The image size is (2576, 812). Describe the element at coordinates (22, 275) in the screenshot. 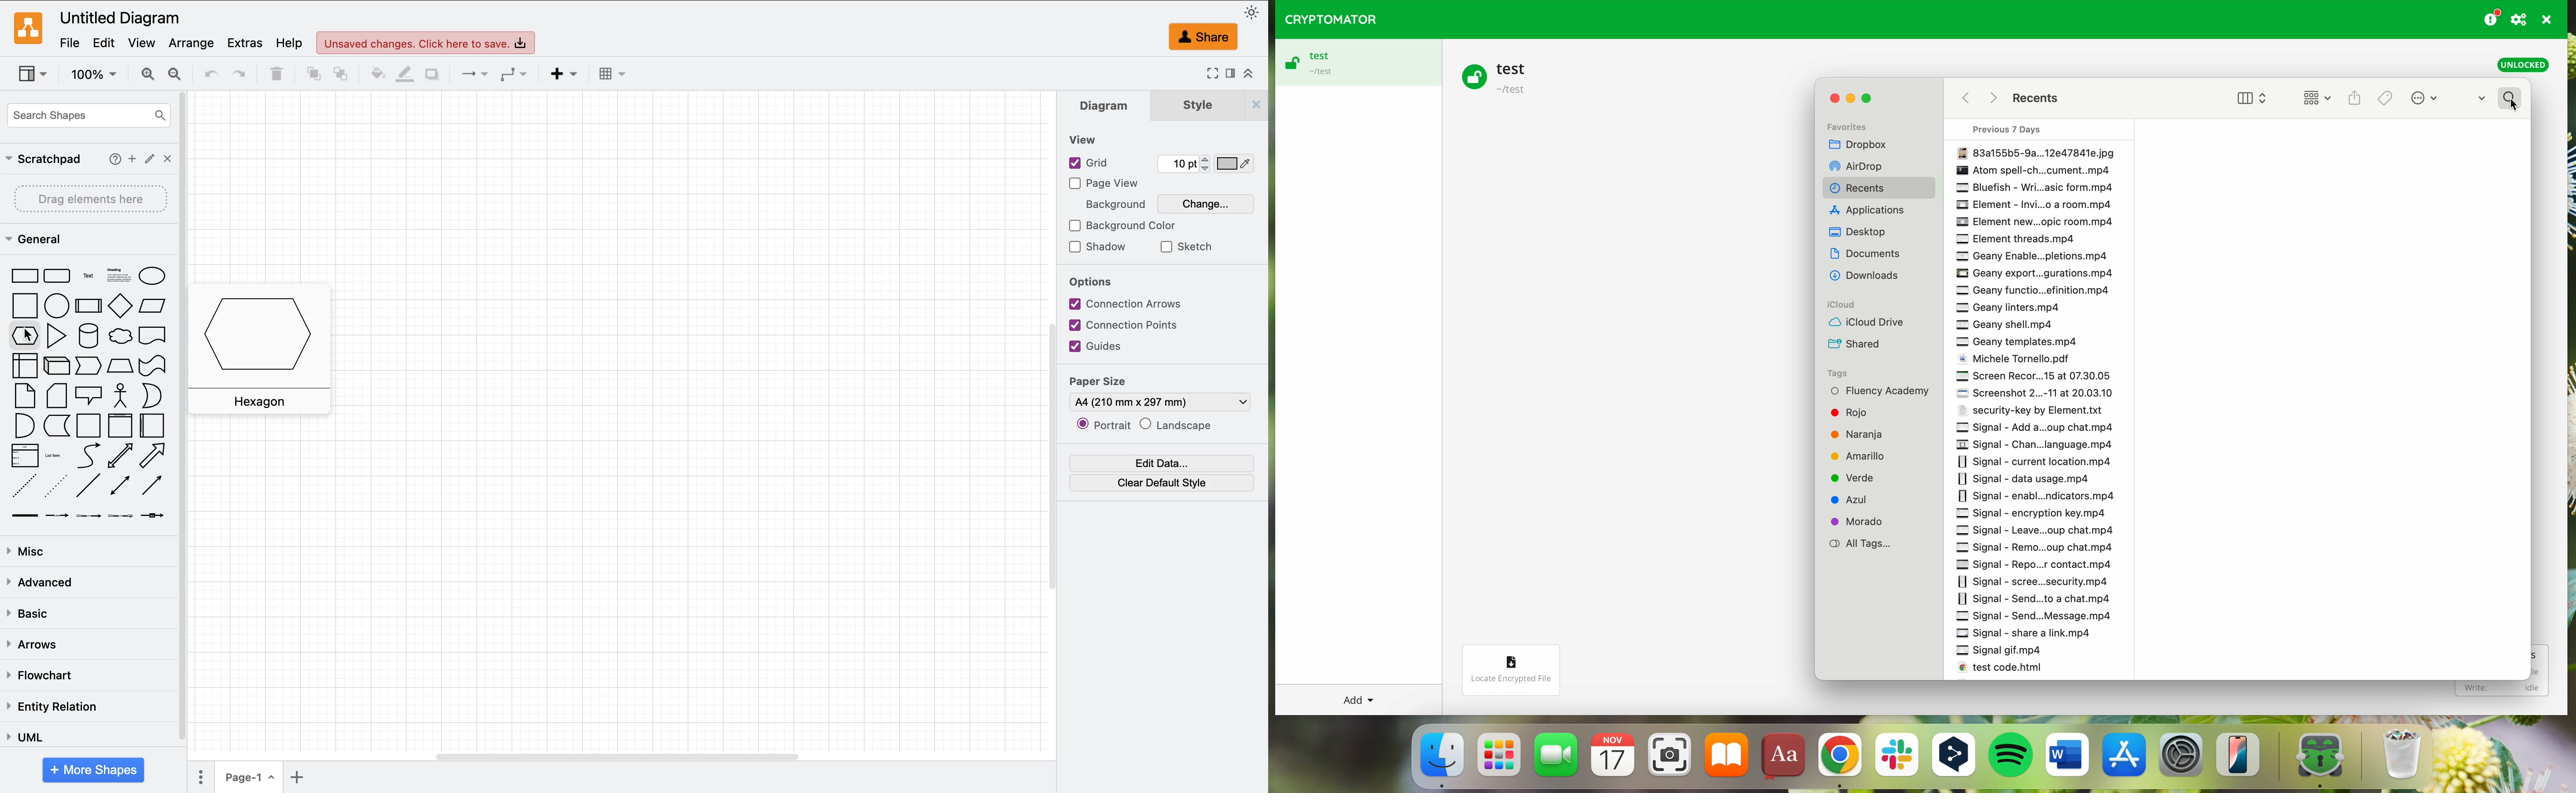

I see `rectangle` at that location.